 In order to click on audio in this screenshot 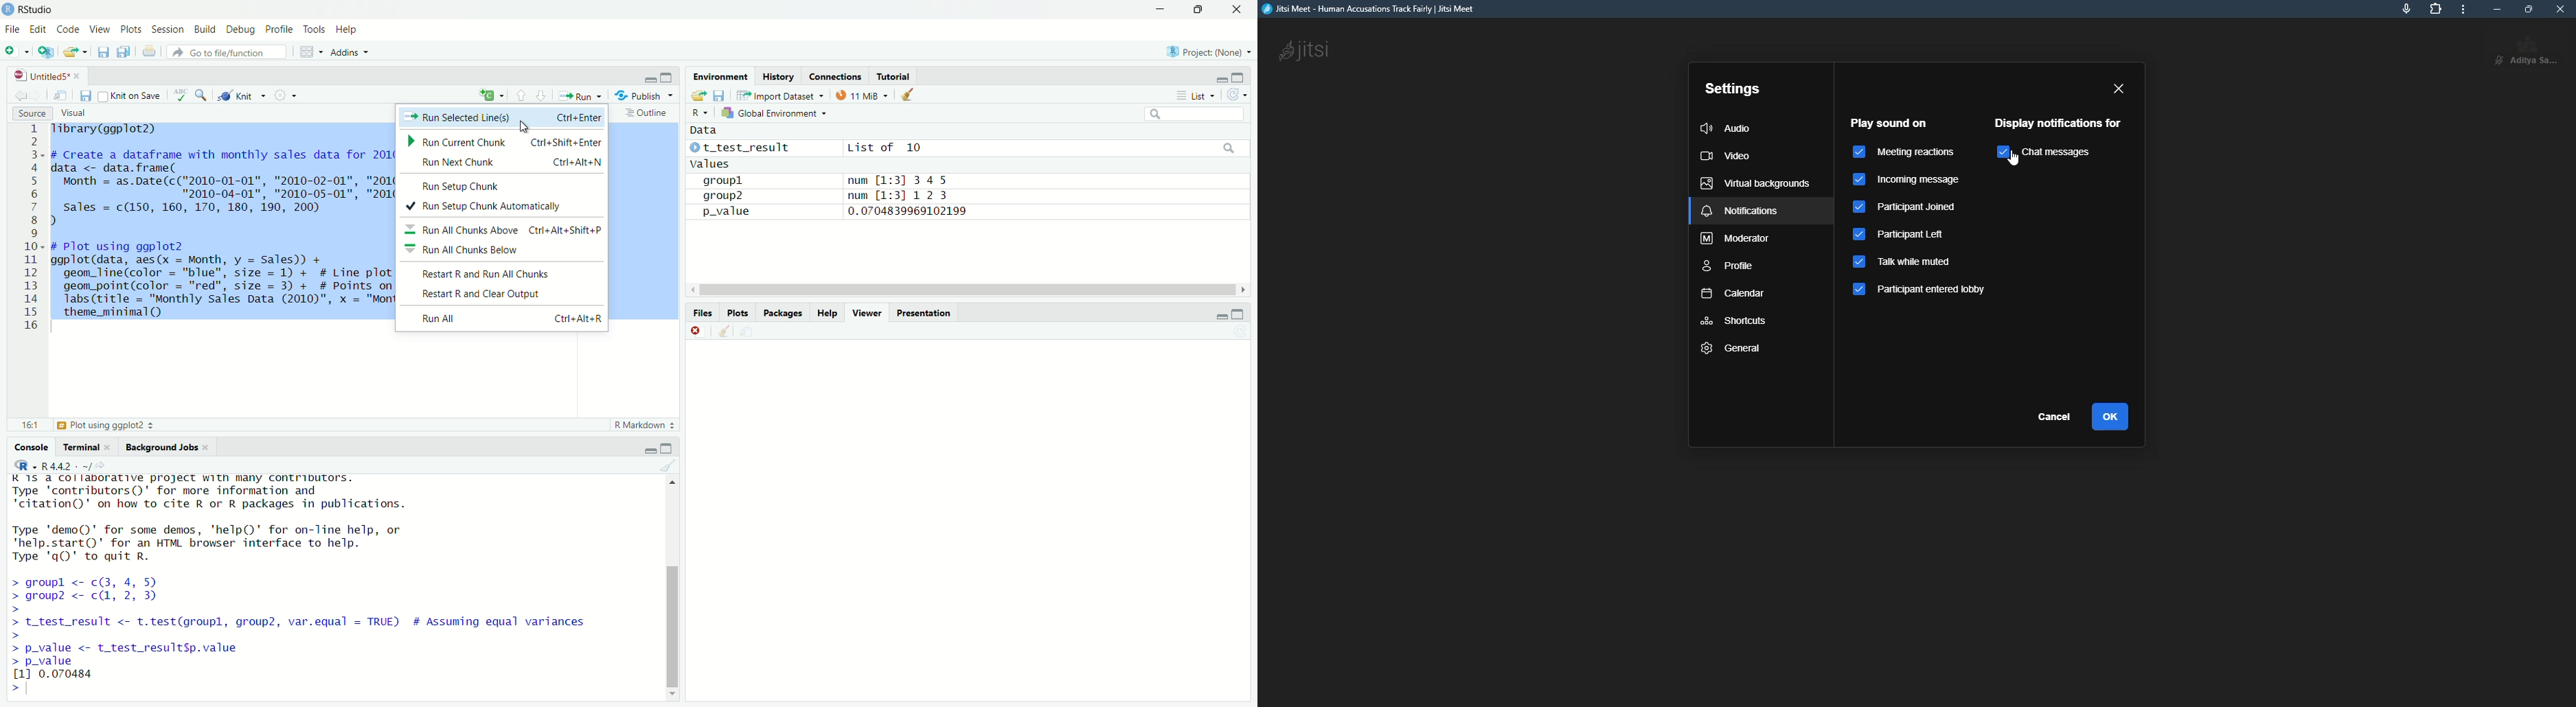, I will do `click(1725, 129)`.